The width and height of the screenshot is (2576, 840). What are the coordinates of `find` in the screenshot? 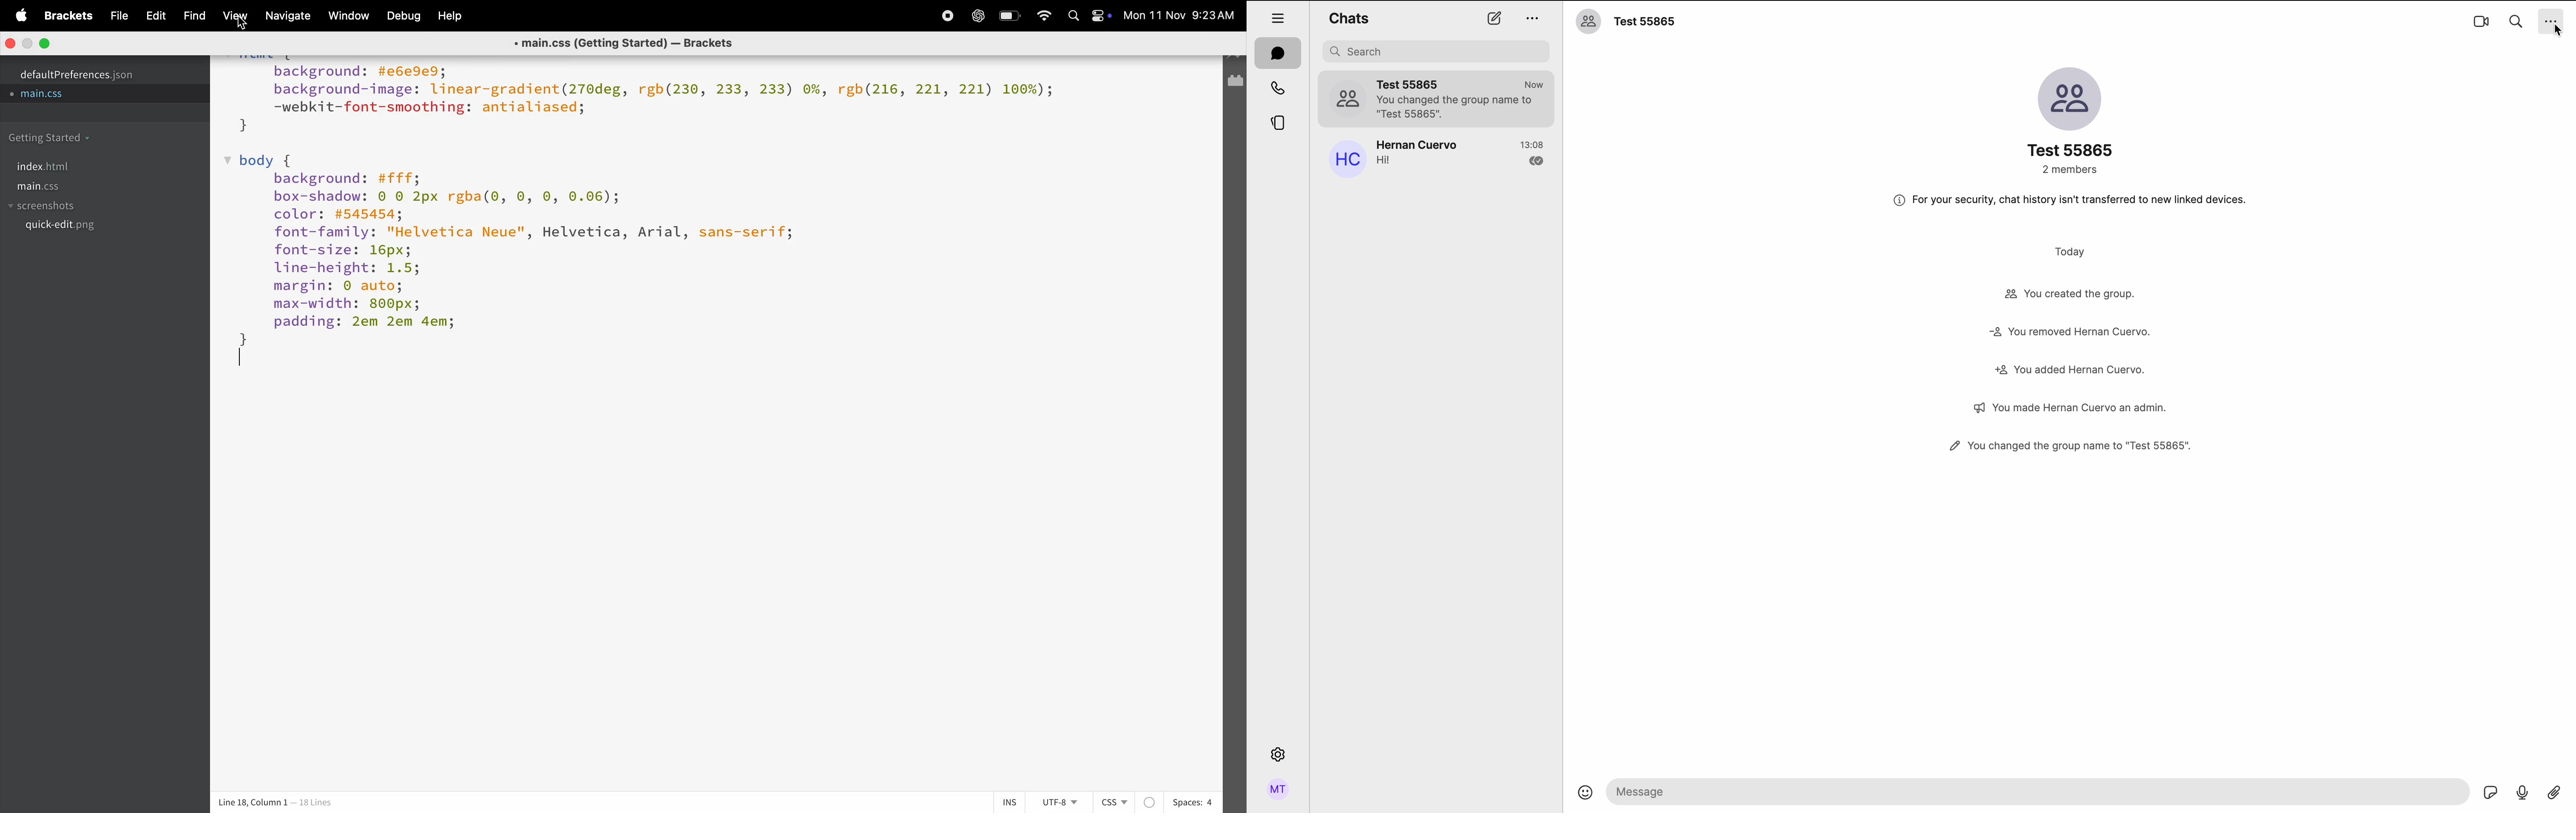 It's located at (192, 16).